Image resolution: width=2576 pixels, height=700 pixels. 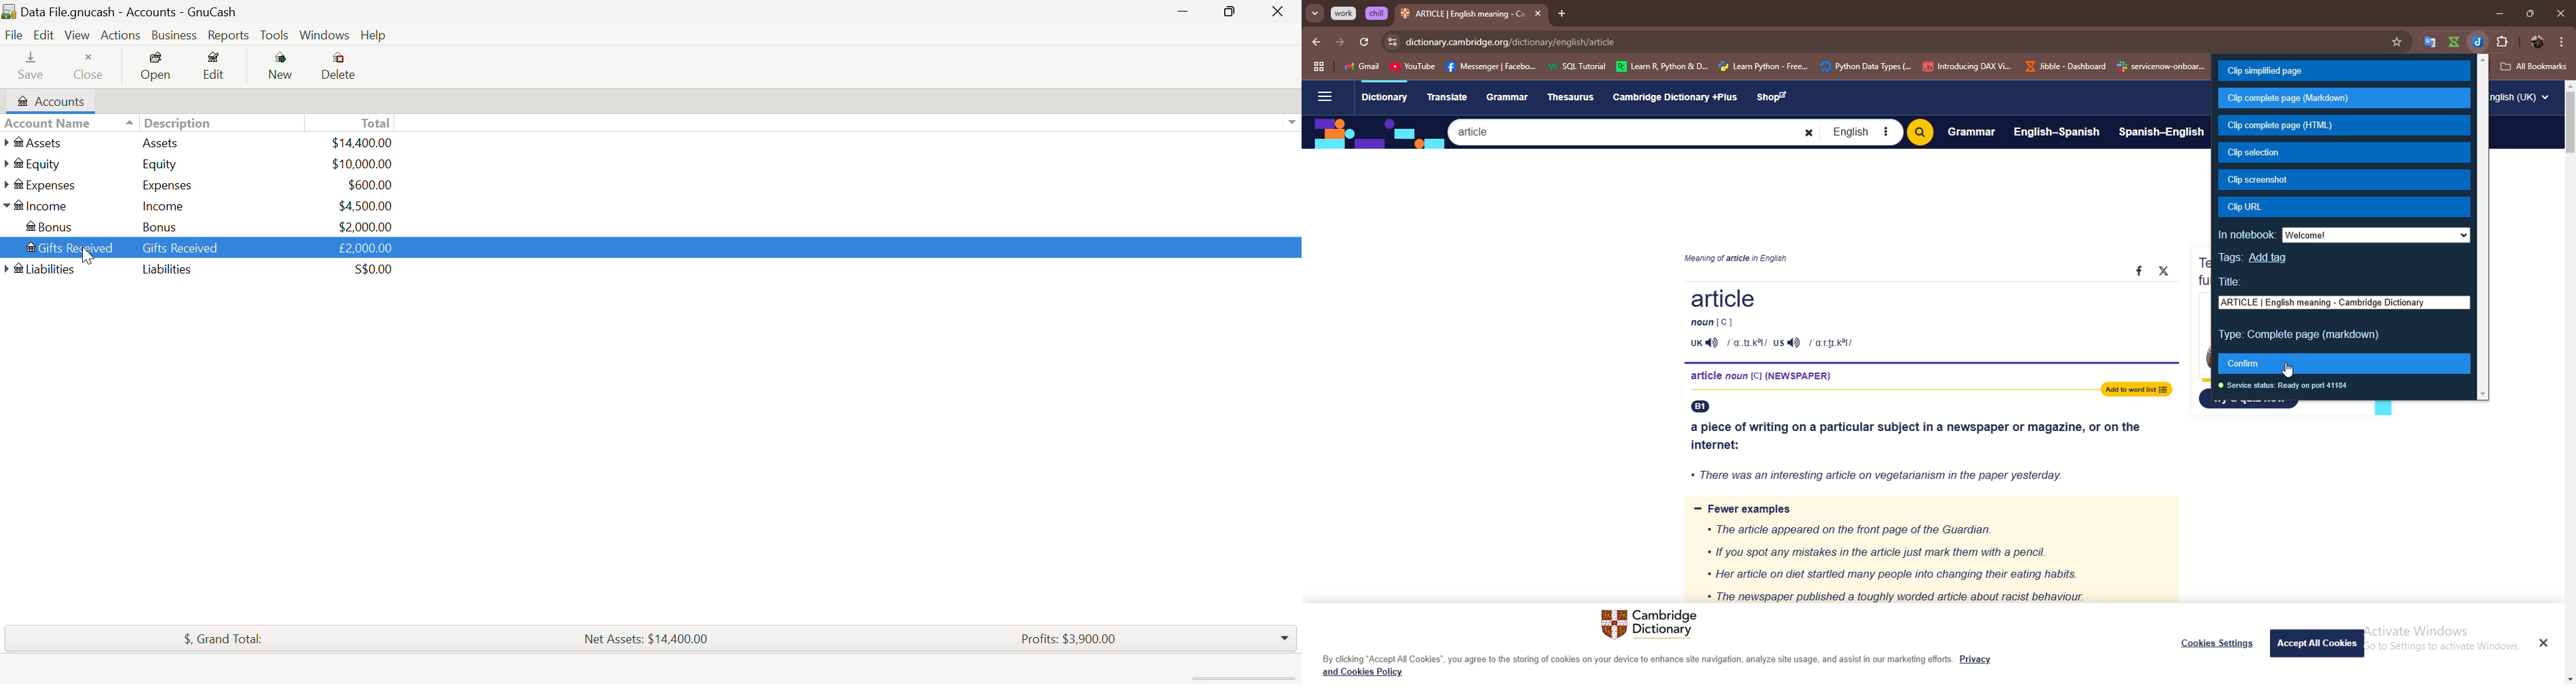 What do you see at coordinates (282, 69) in the screenshot?
I see `New` at bounding box center [282, 69].